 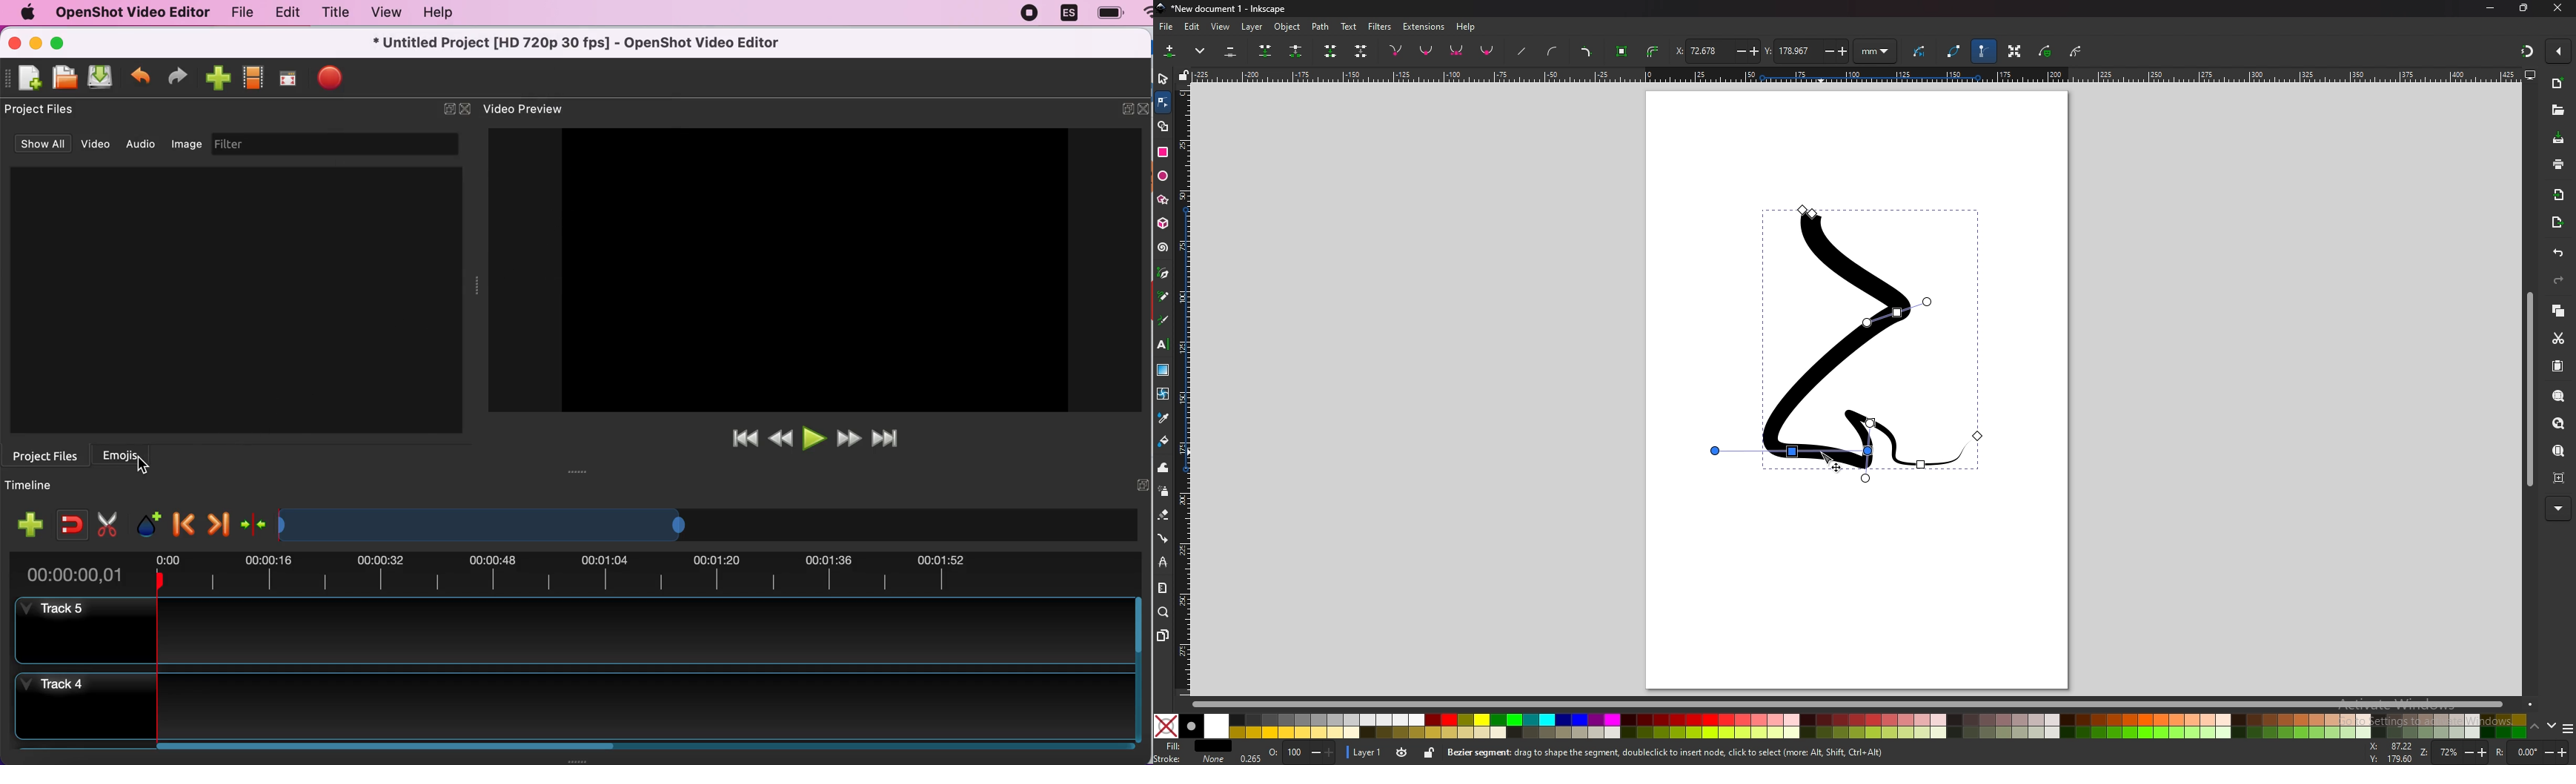 I want to click on project files, so click(x=40, y=110).